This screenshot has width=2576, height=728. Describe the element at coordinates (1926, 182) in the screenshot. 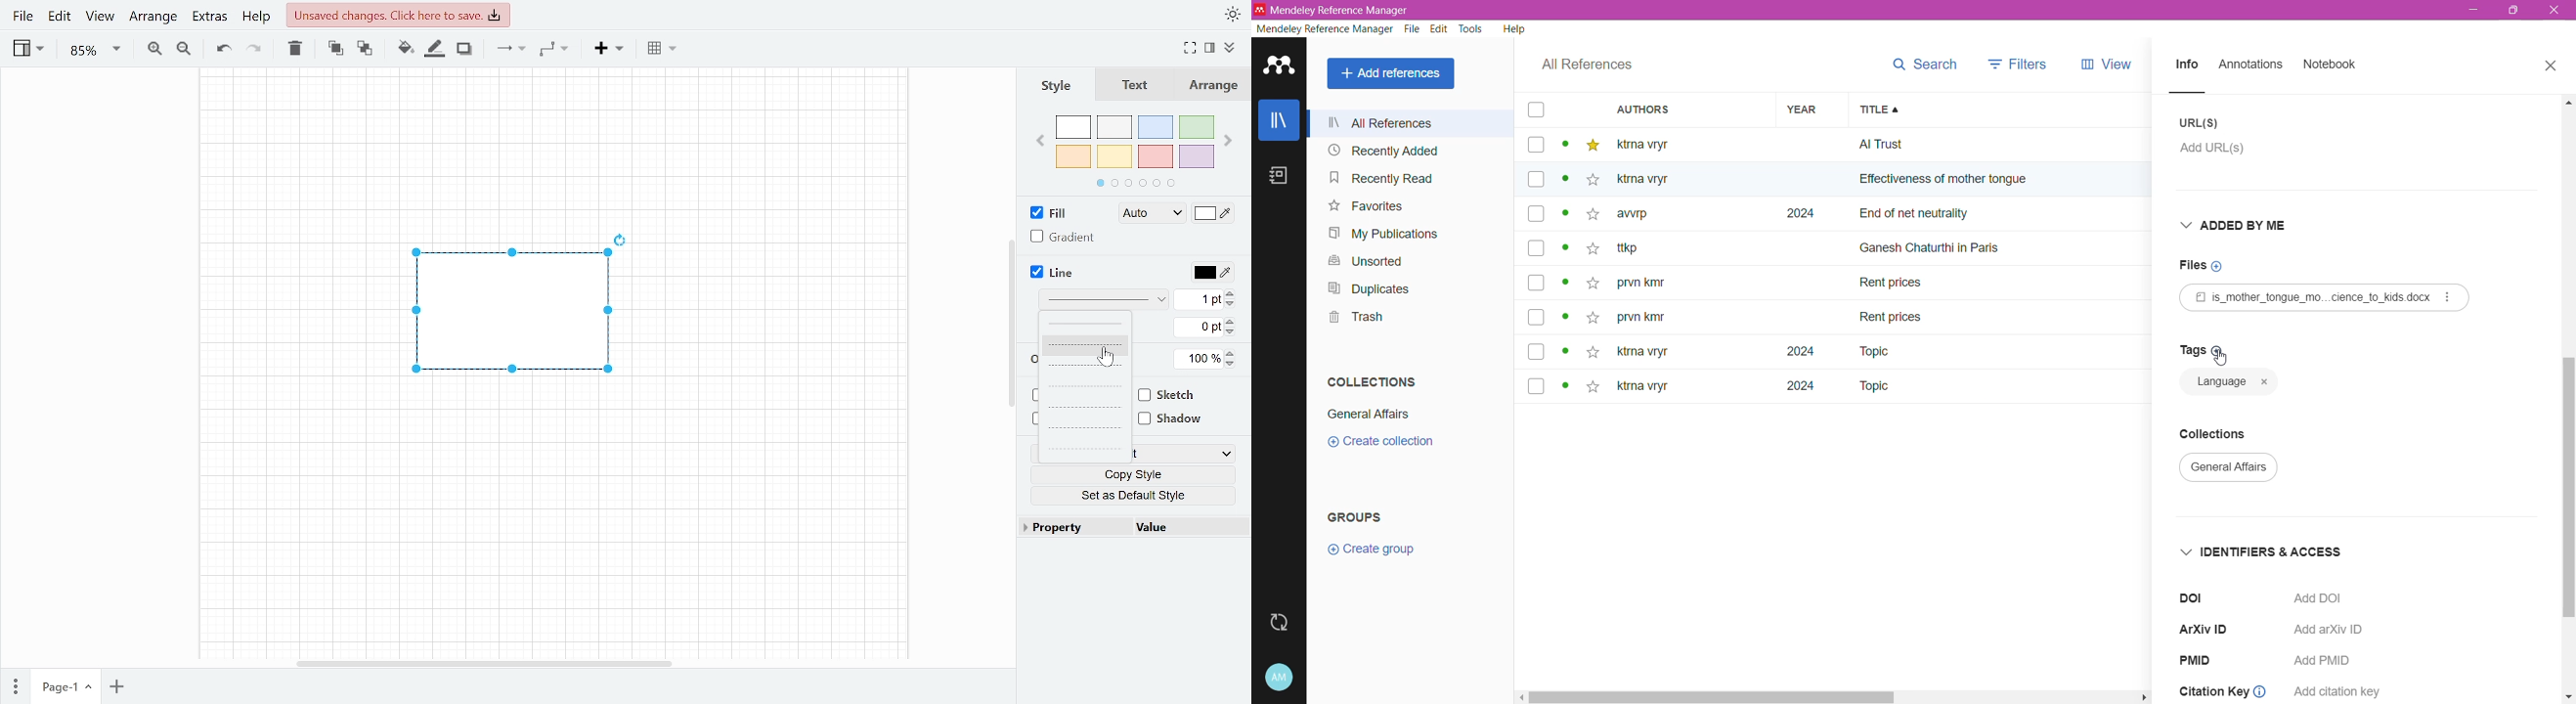

I see `effectiveness of mother ton` at that location.